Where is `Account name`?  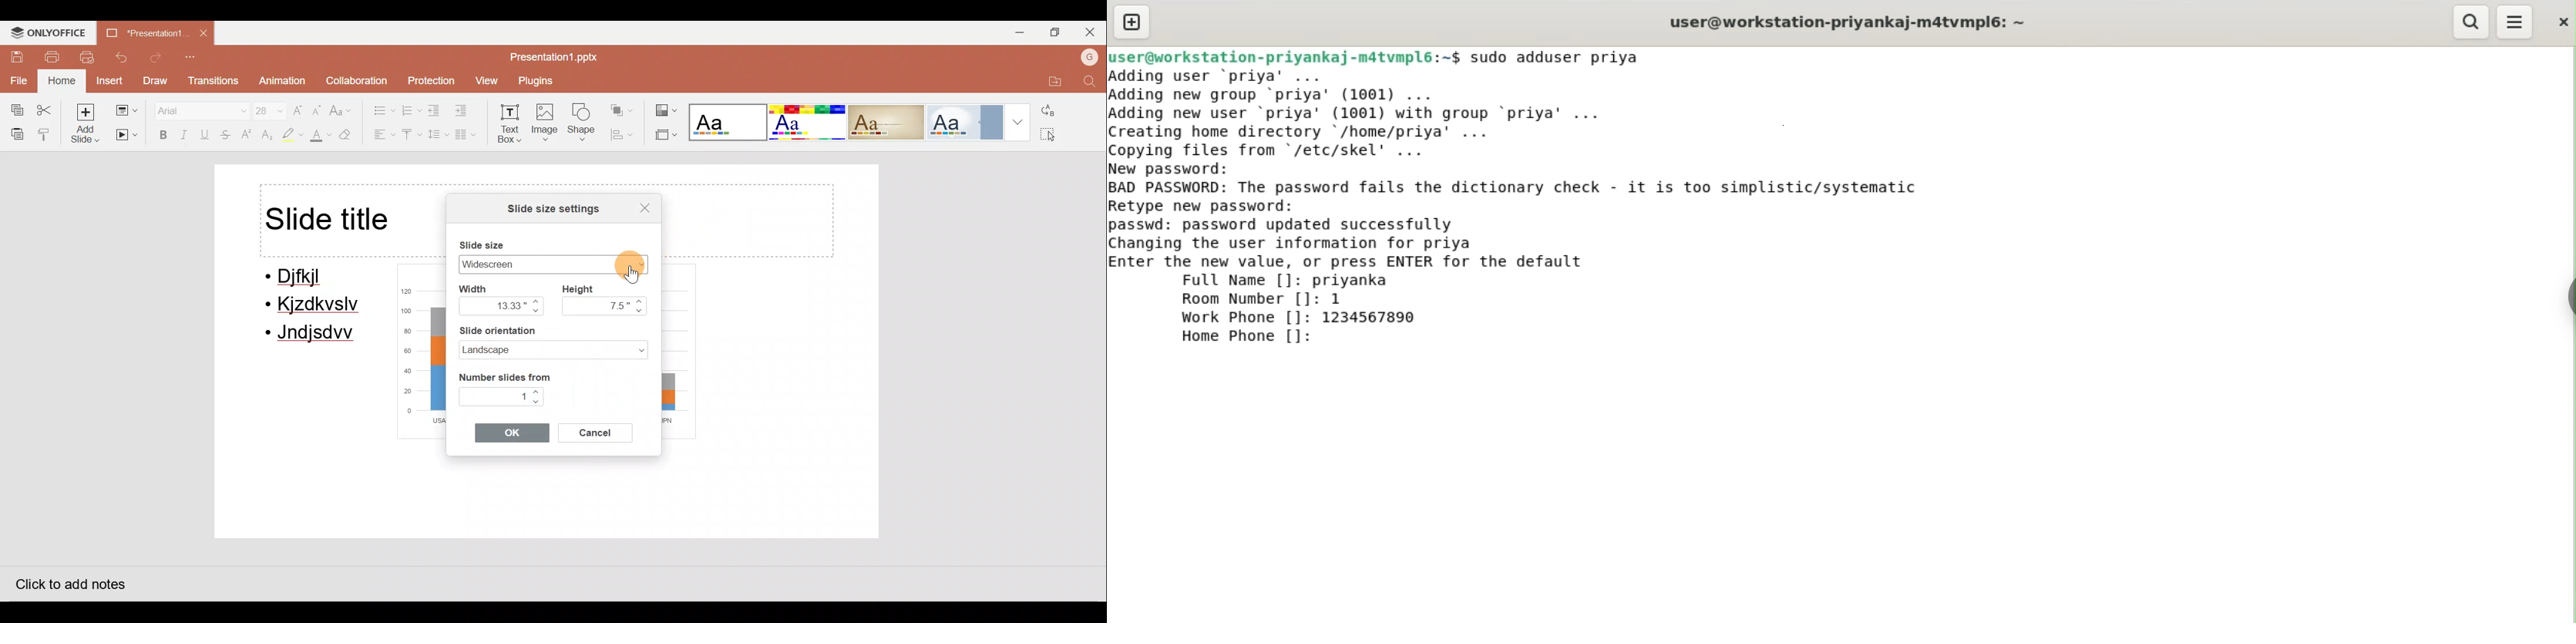 Account name is located at coordinates (1089, 59).